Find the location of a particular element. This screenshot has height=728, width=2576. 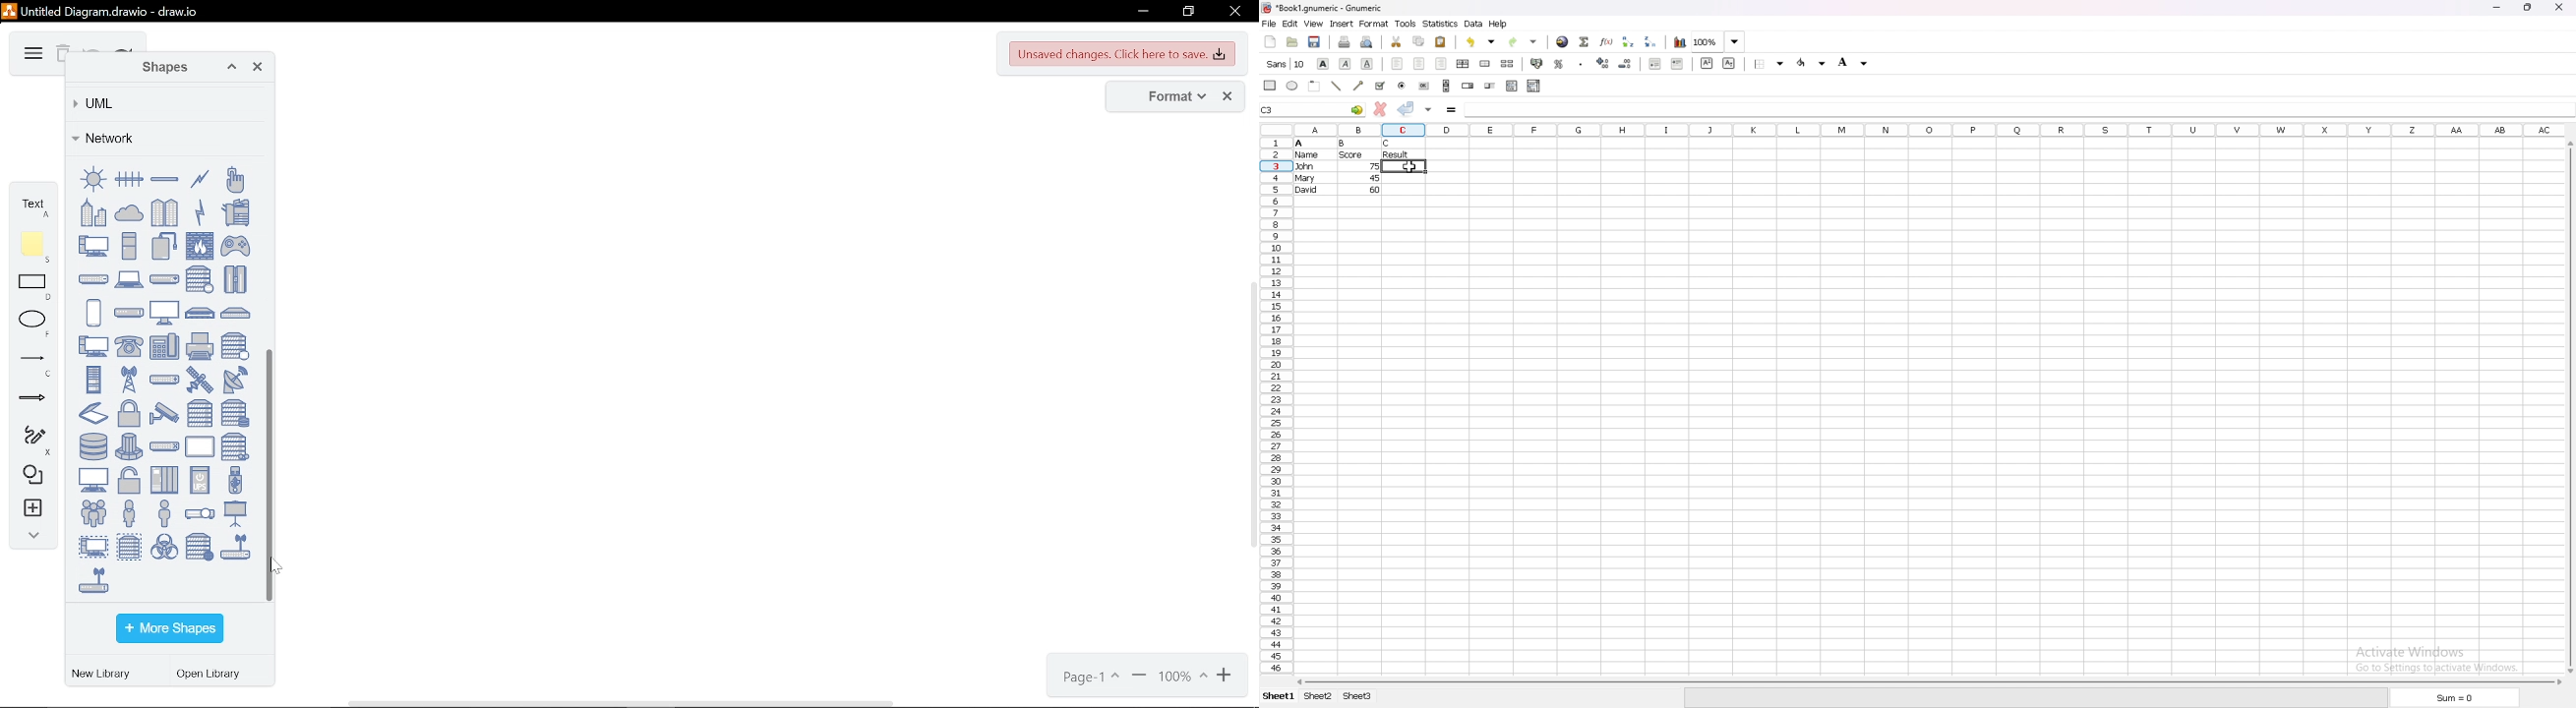

row is located at coordinates (1276, 403).